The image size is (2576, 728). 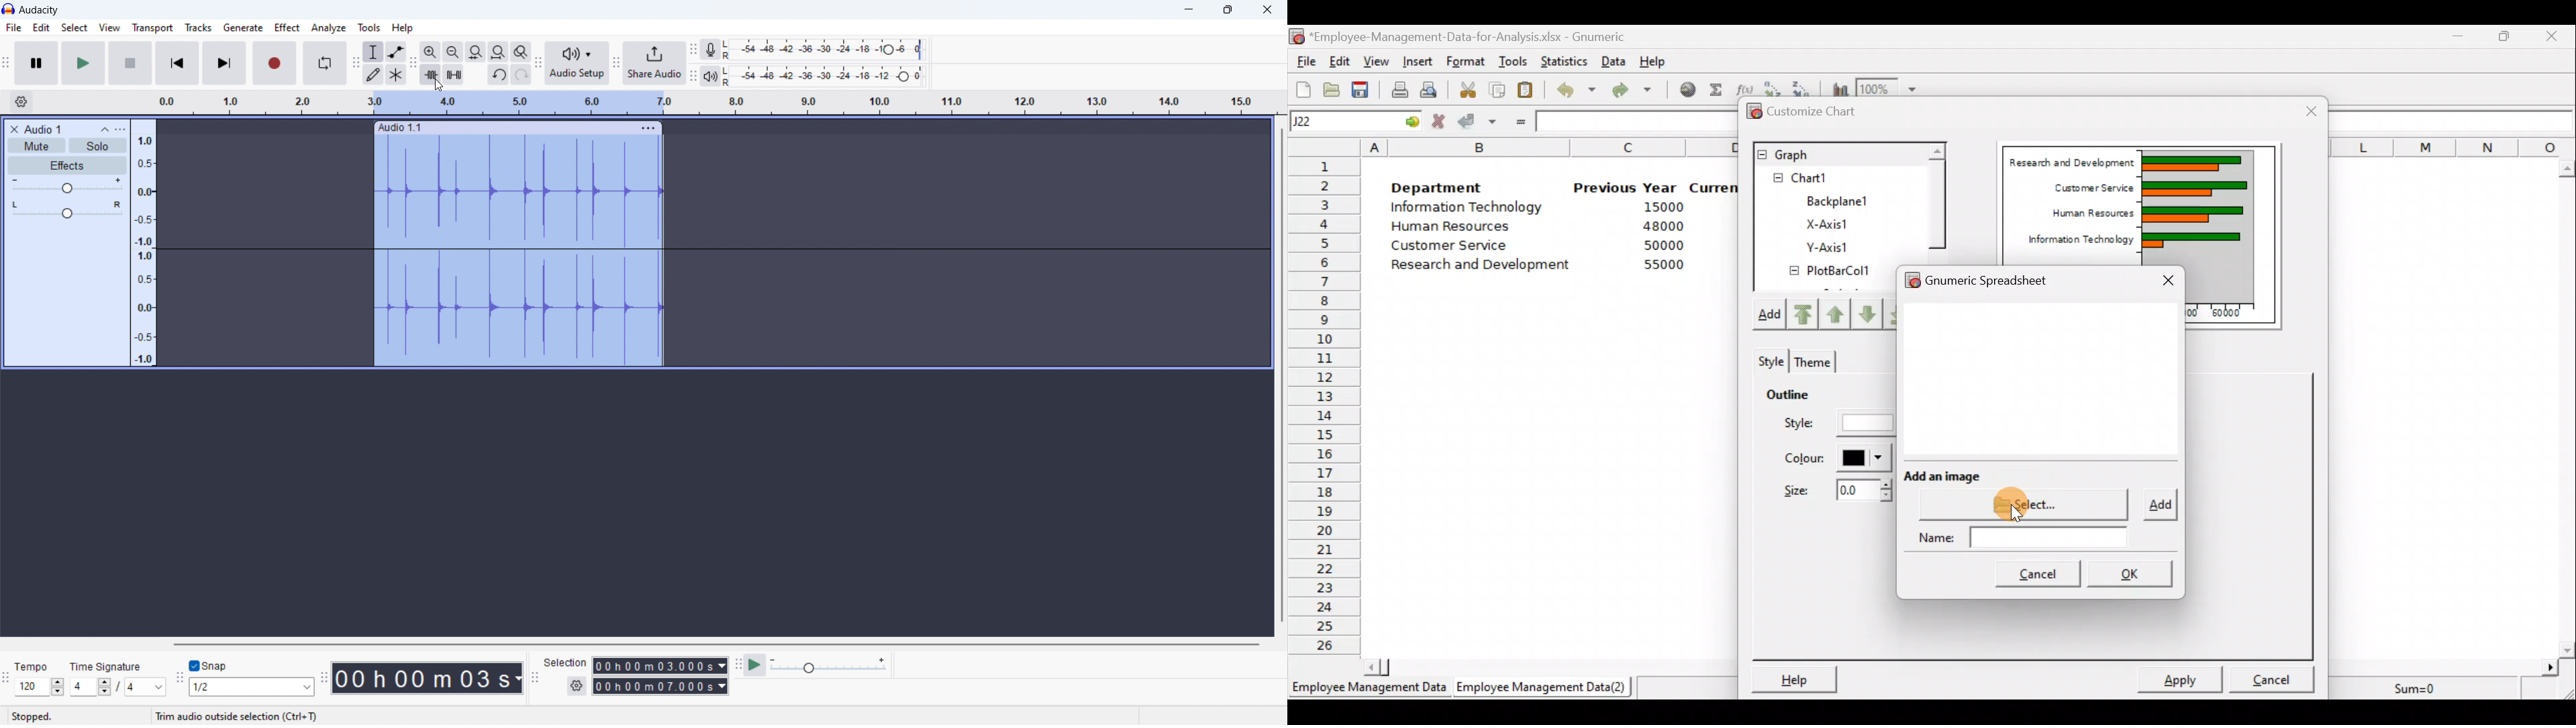 I want to click on Insert a chart, so click(x=1838, y=87).